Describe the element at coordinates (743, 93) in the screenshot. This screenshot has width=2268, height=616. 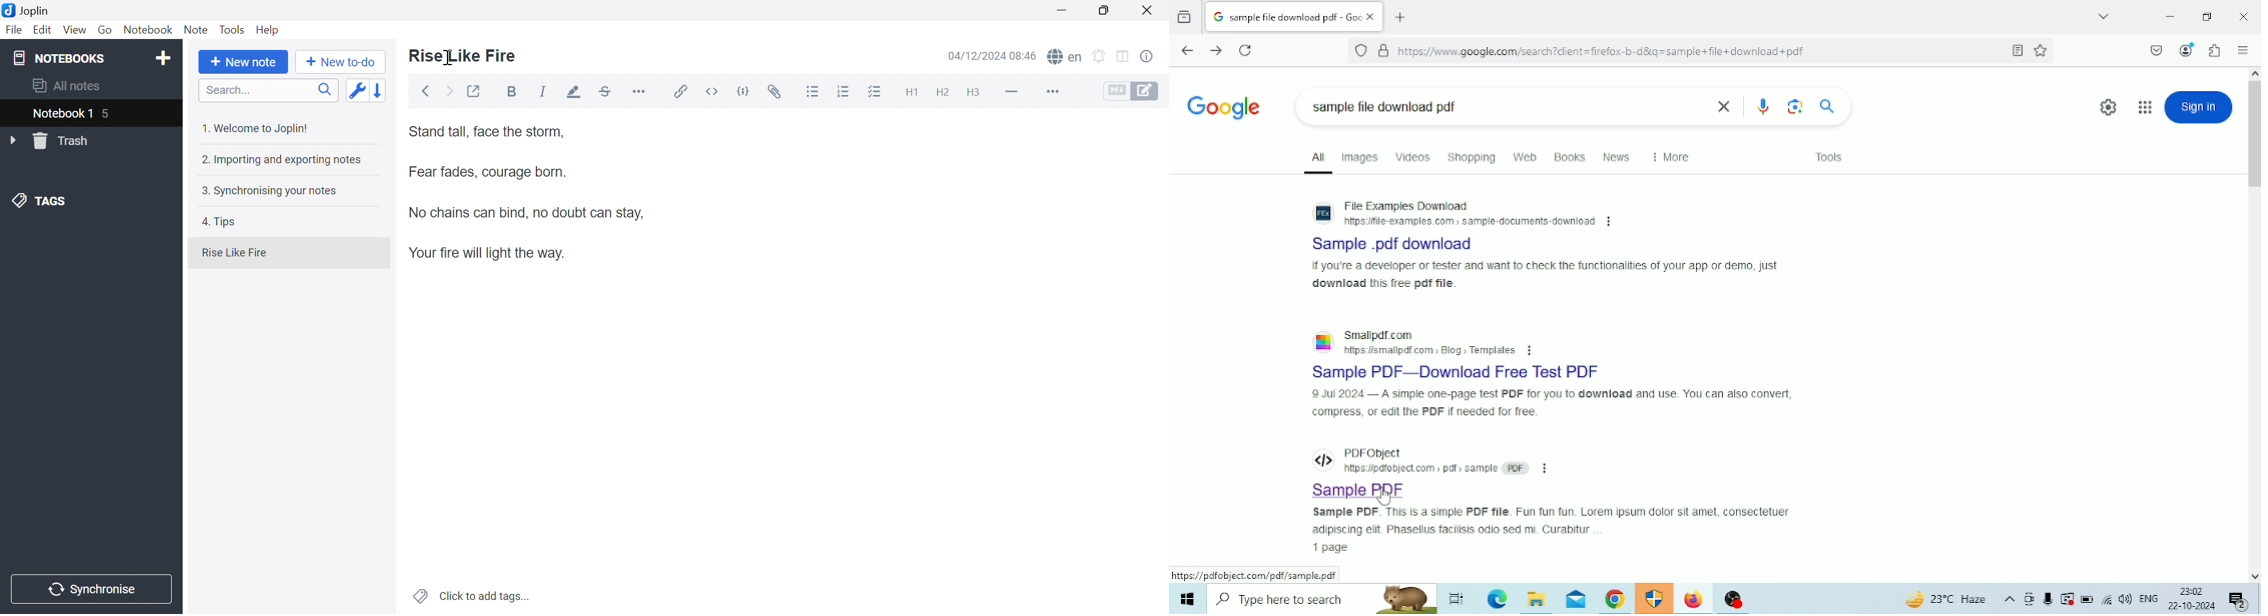
I see `Code` at that location.